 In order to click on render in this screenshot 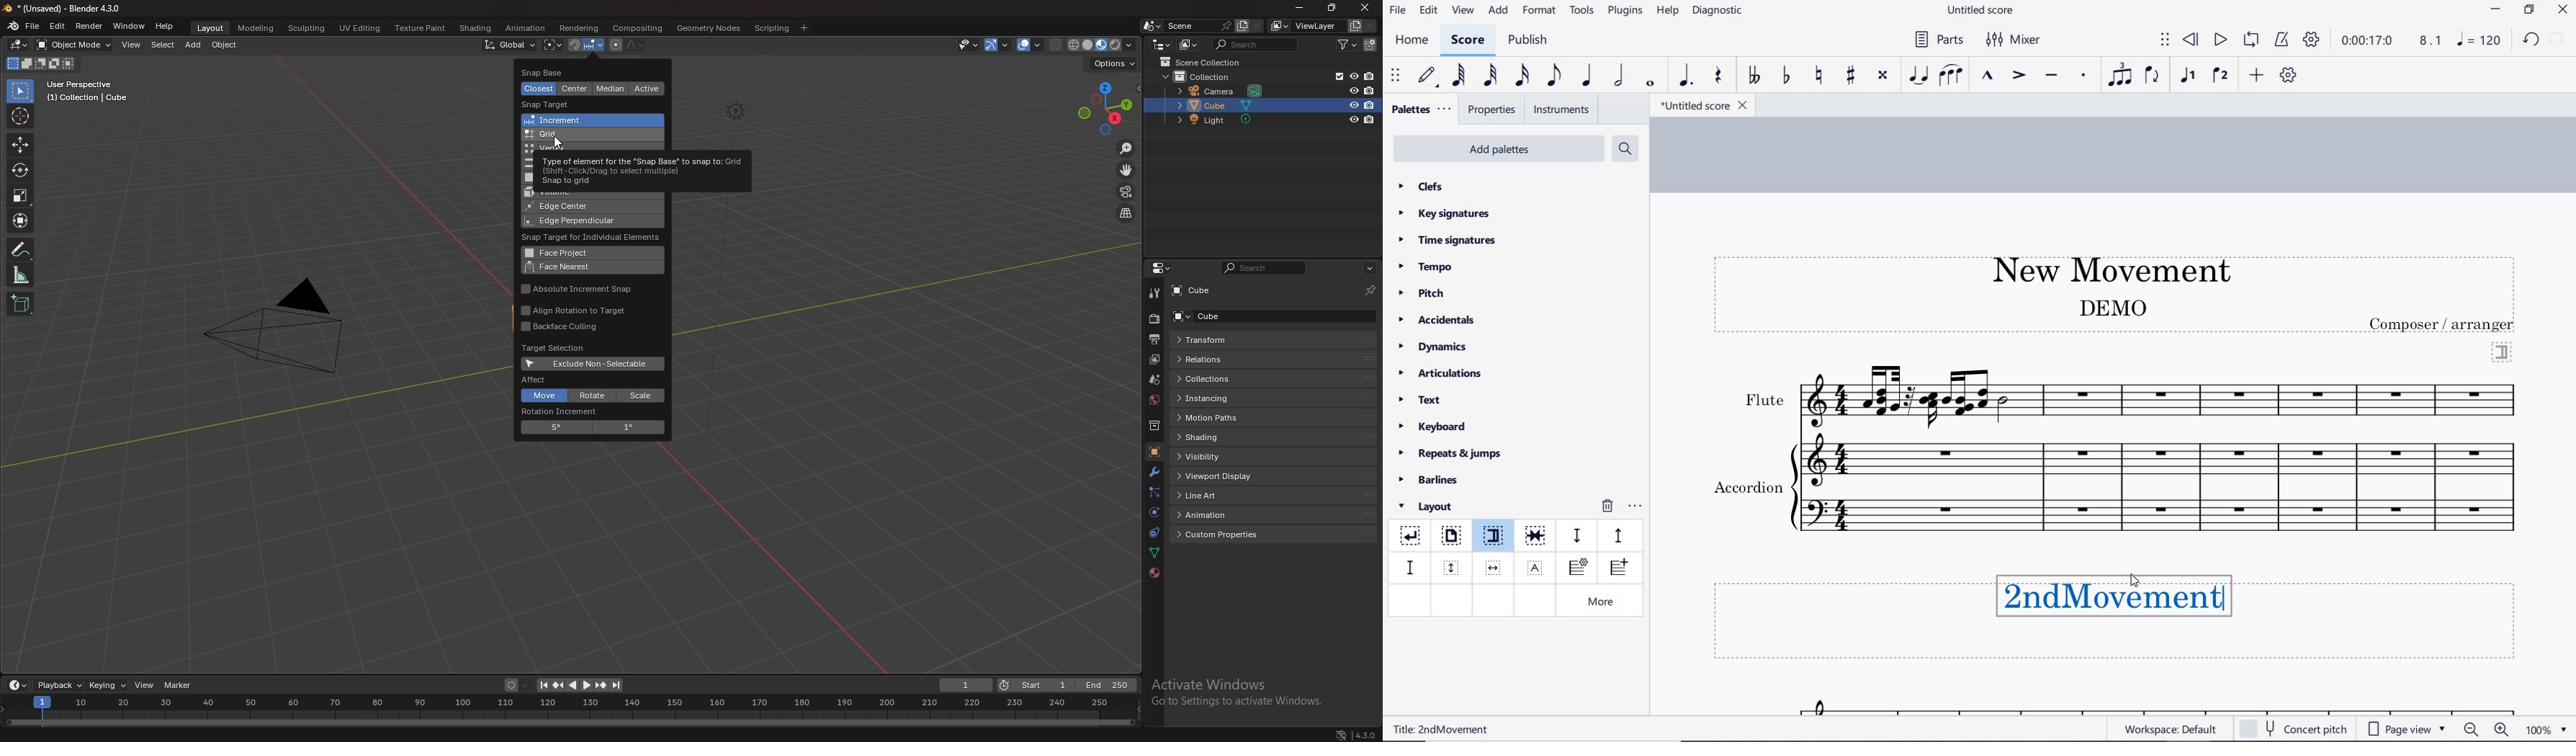, I will do `click(1154, 318)`.